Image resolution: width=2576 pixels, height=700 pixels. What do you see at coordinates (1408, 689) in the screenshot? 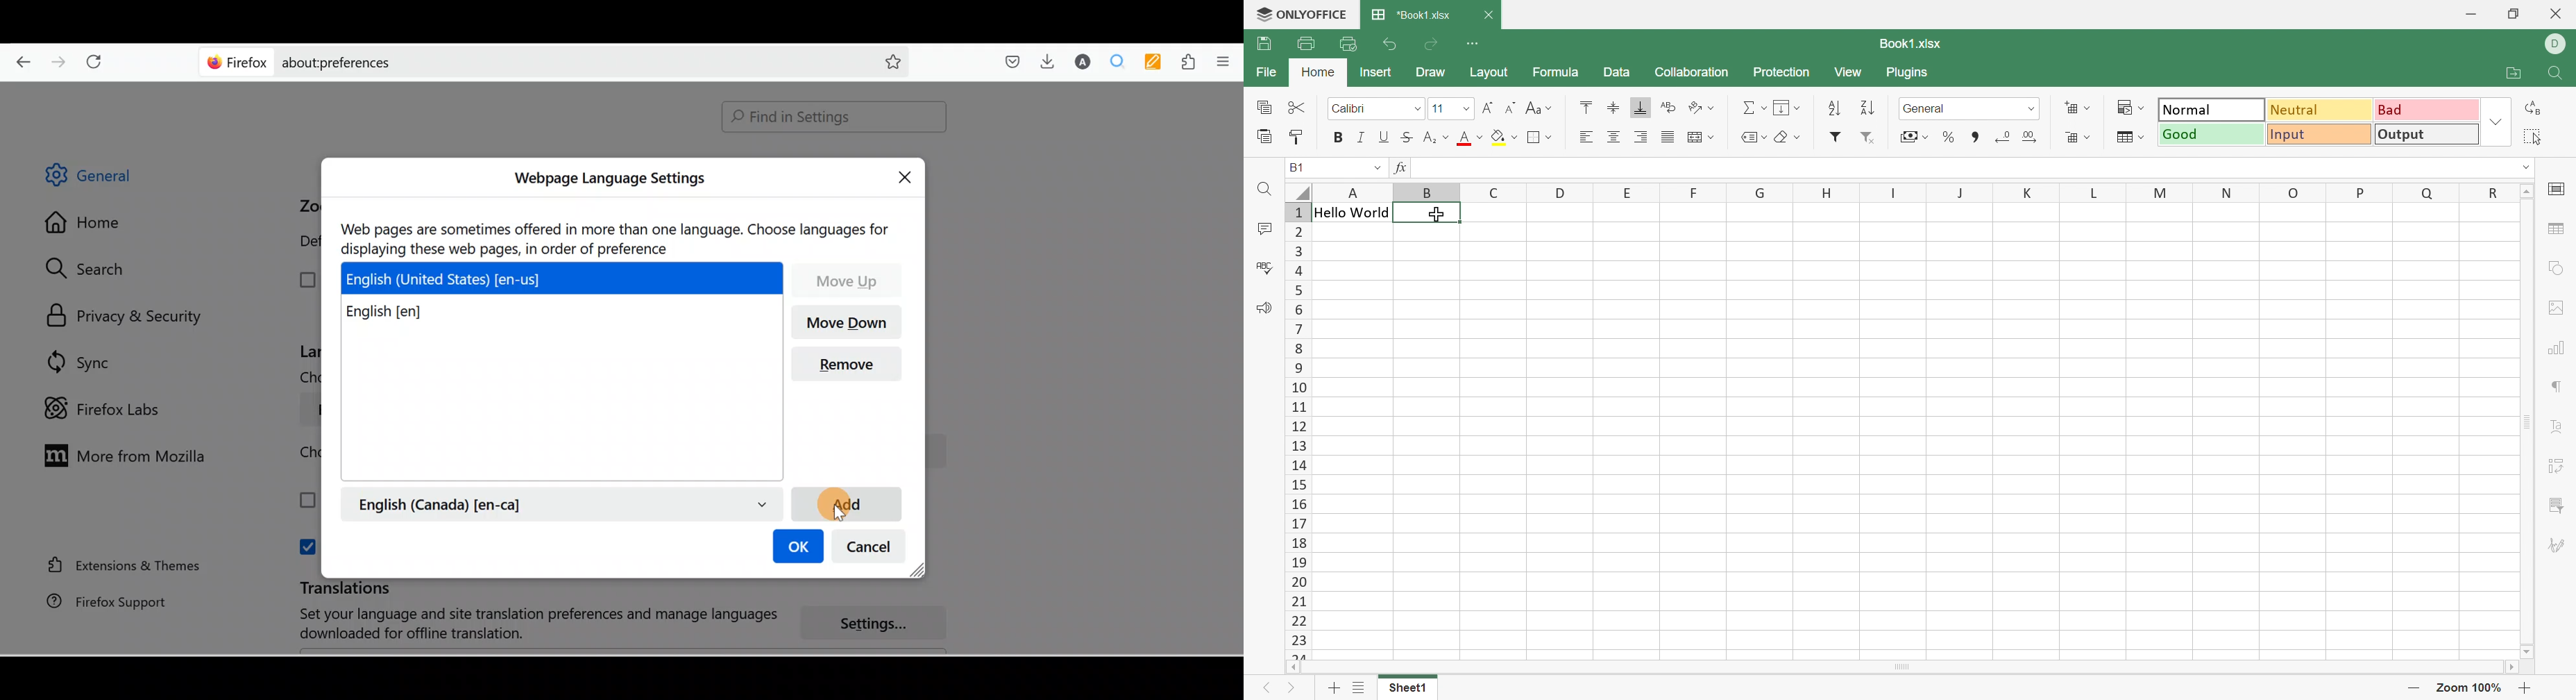
I see `Sheet1` at bounding box center [1408, 689].